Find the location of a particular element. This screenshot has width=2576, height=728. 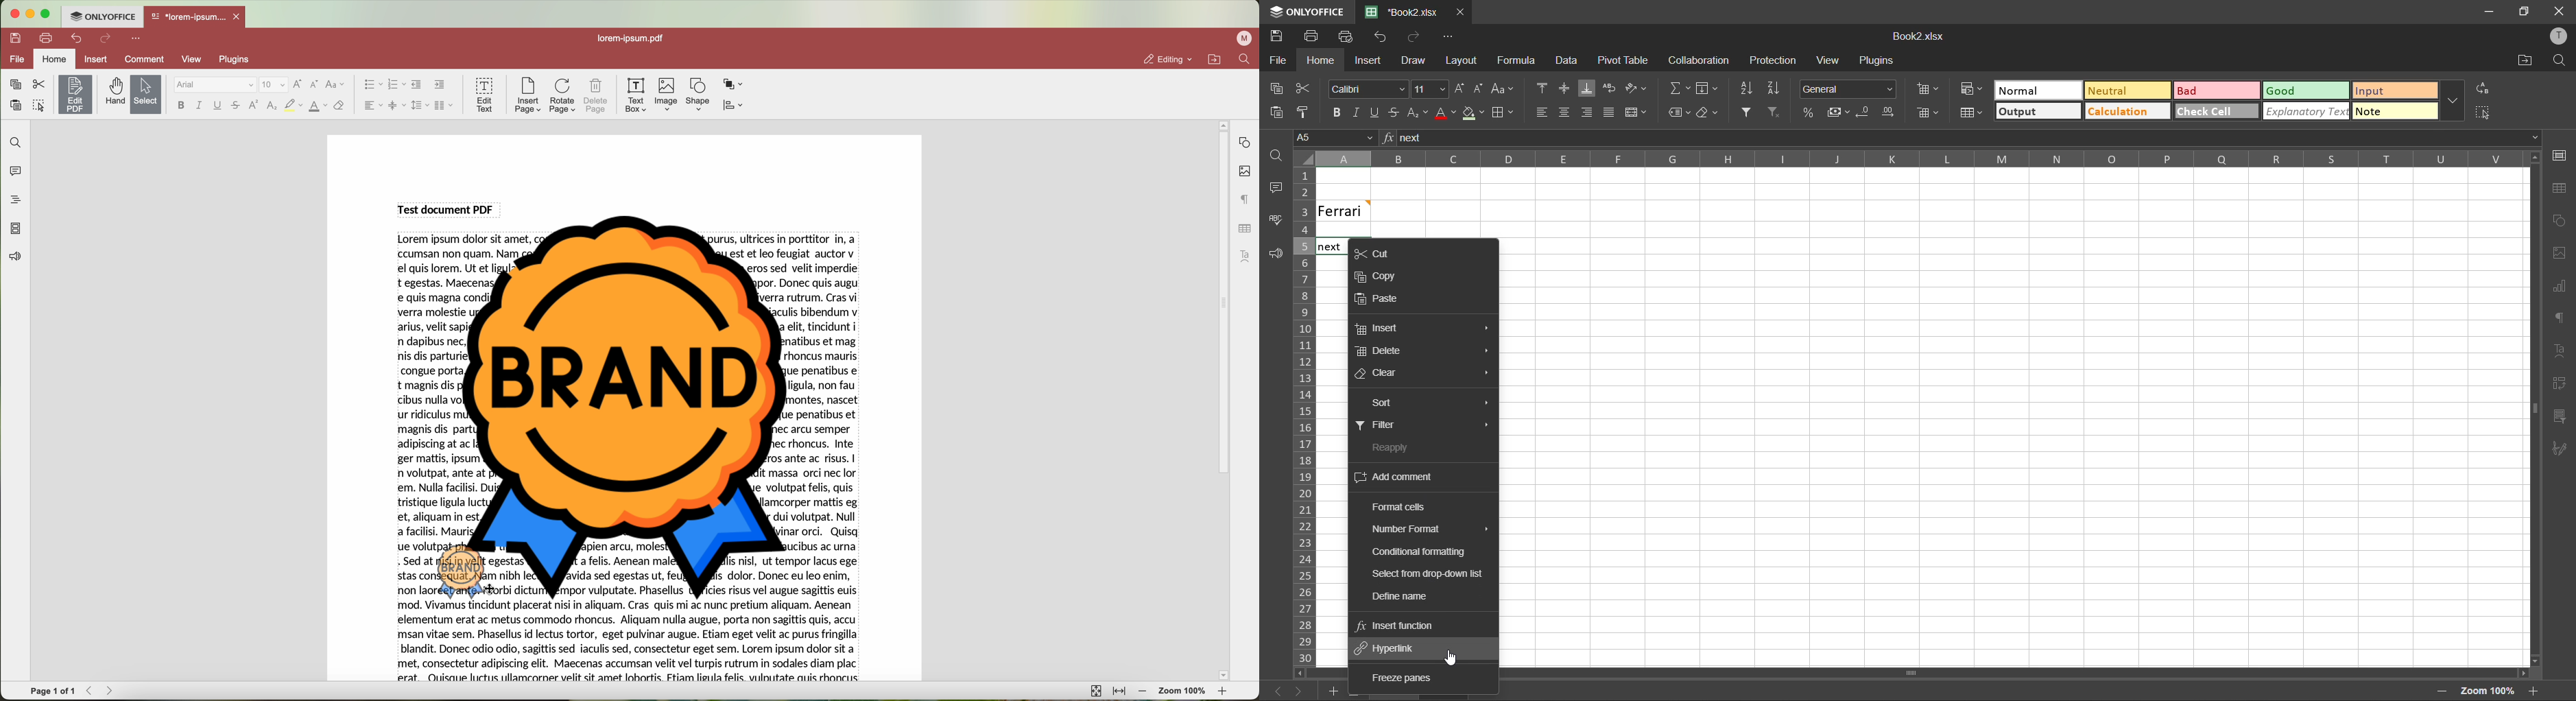

zoom in is located at coordinates (2533, 689).